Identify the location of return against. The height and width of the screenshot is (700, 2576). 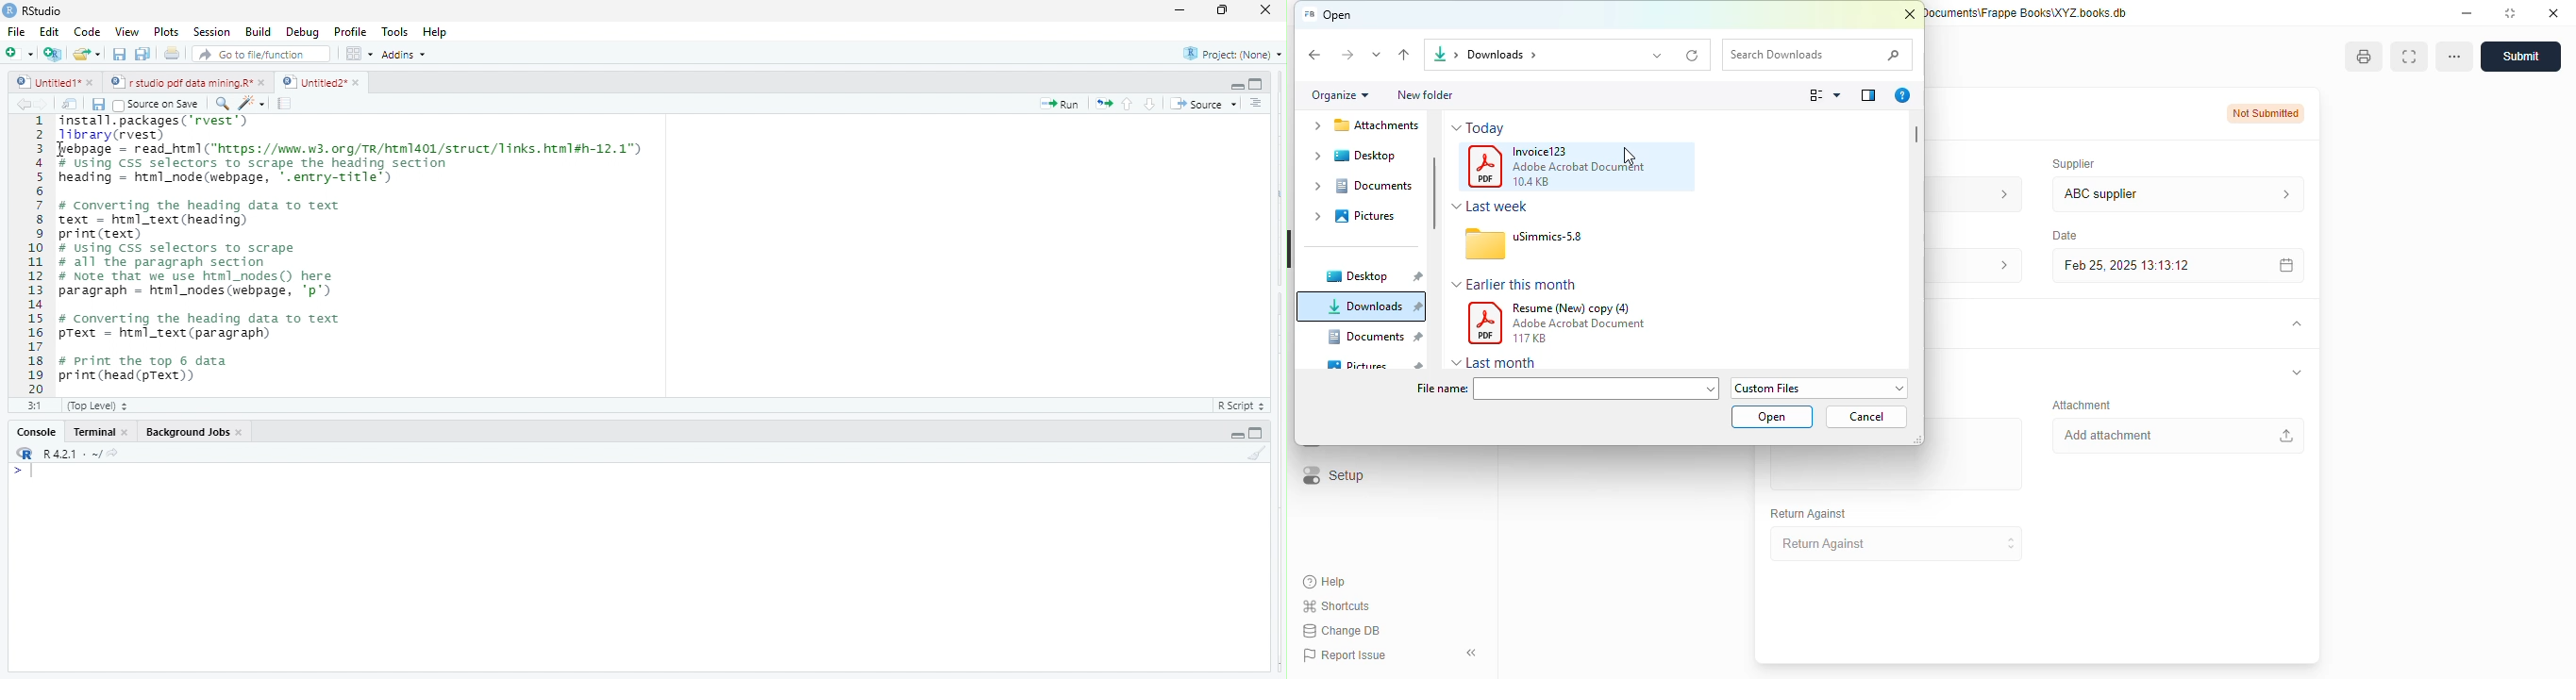
(1898, 544).